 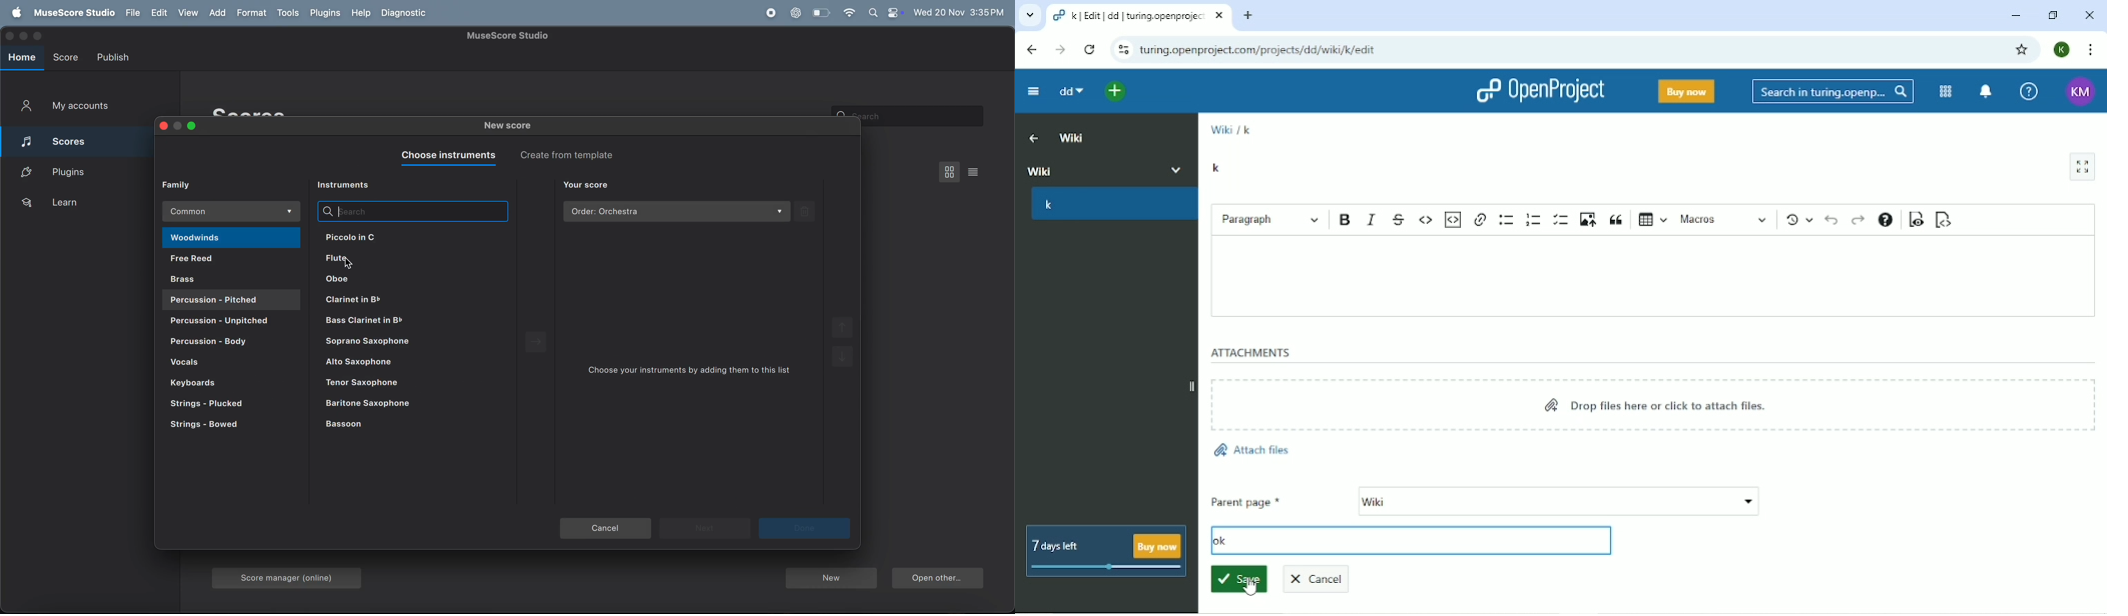 What do you see at coordinates (2078, 90) in the screenshot?
I see `Account` at bounding box center [2078, 90].